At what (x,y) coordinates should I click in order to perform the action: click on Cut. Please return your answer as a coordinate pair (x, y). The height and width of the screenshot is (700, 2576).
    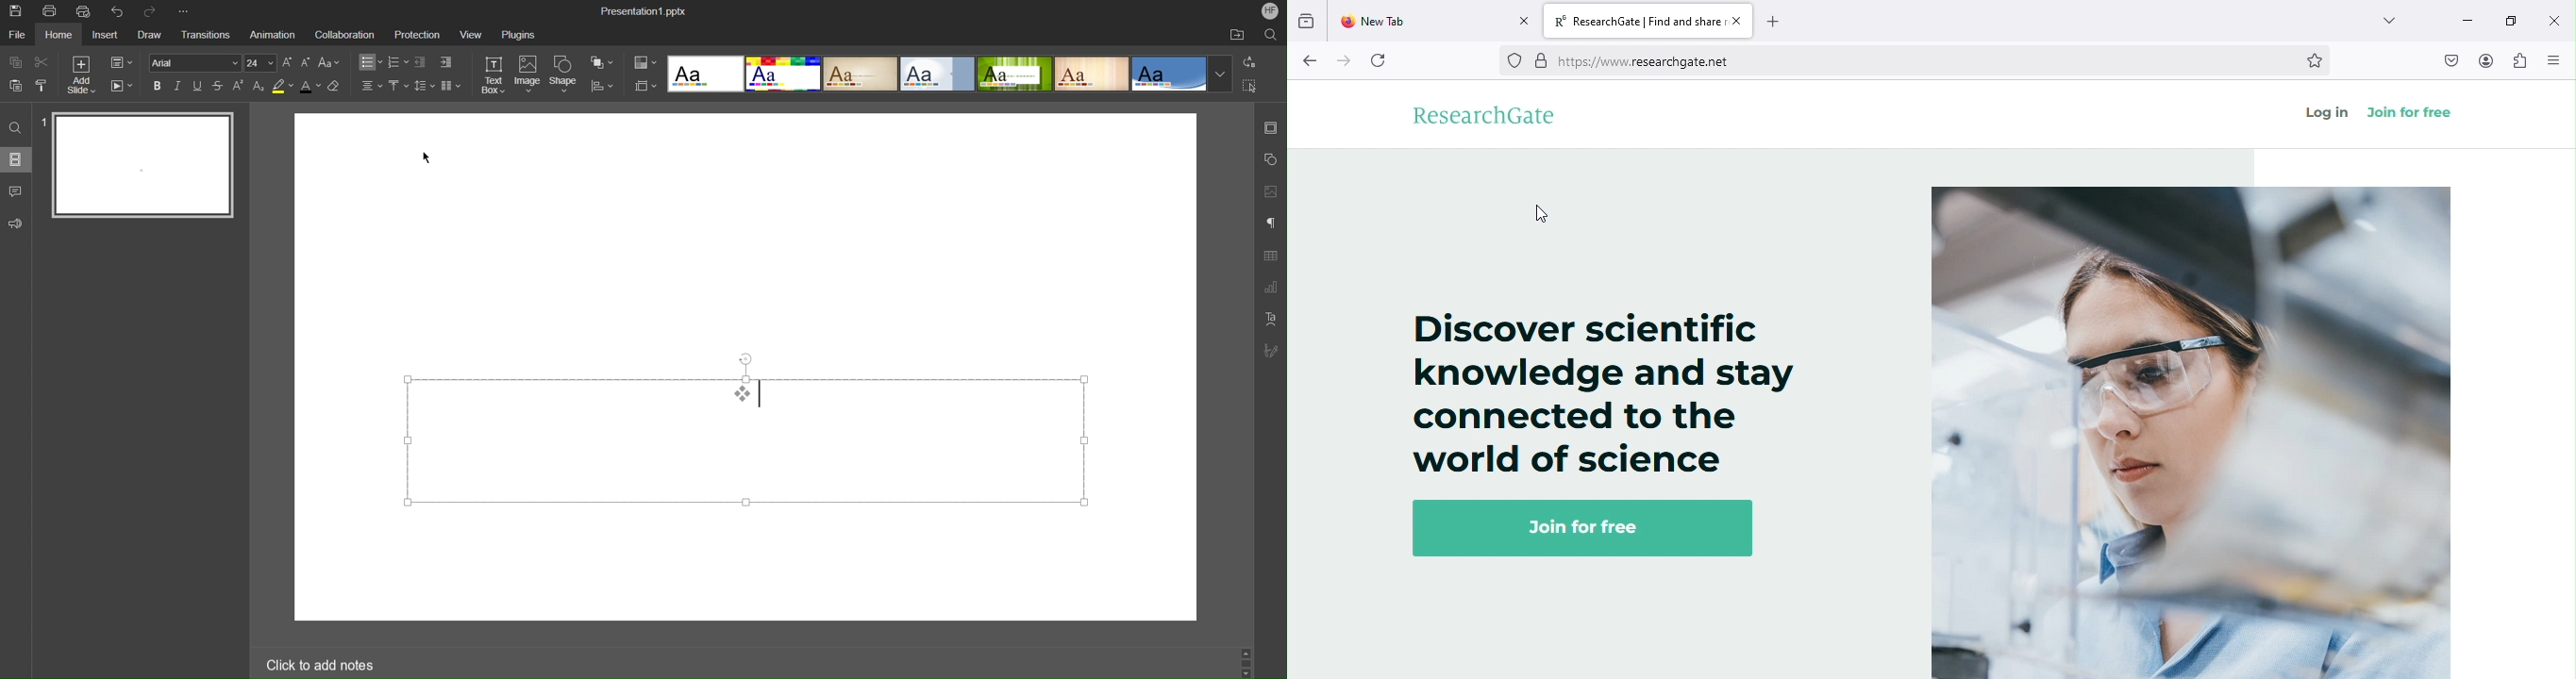
    Looking at the image, I should click on (42, 62).